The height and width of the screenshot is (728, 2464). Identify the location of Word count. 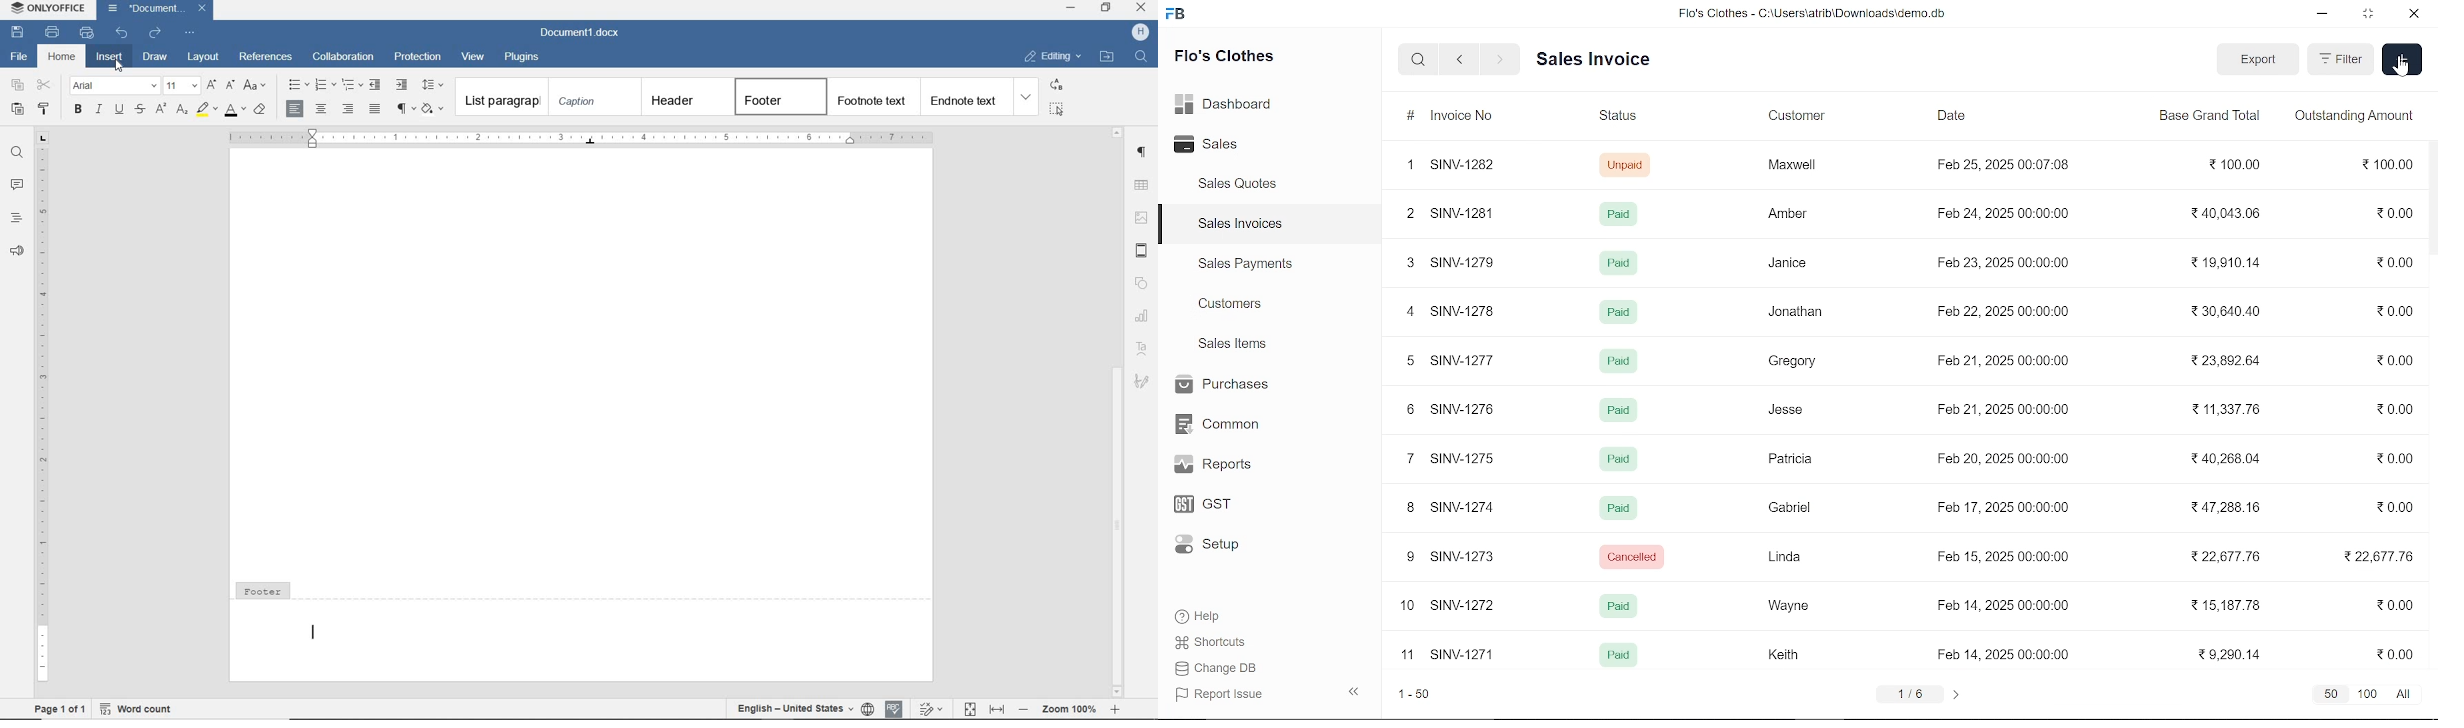
(138, 710).